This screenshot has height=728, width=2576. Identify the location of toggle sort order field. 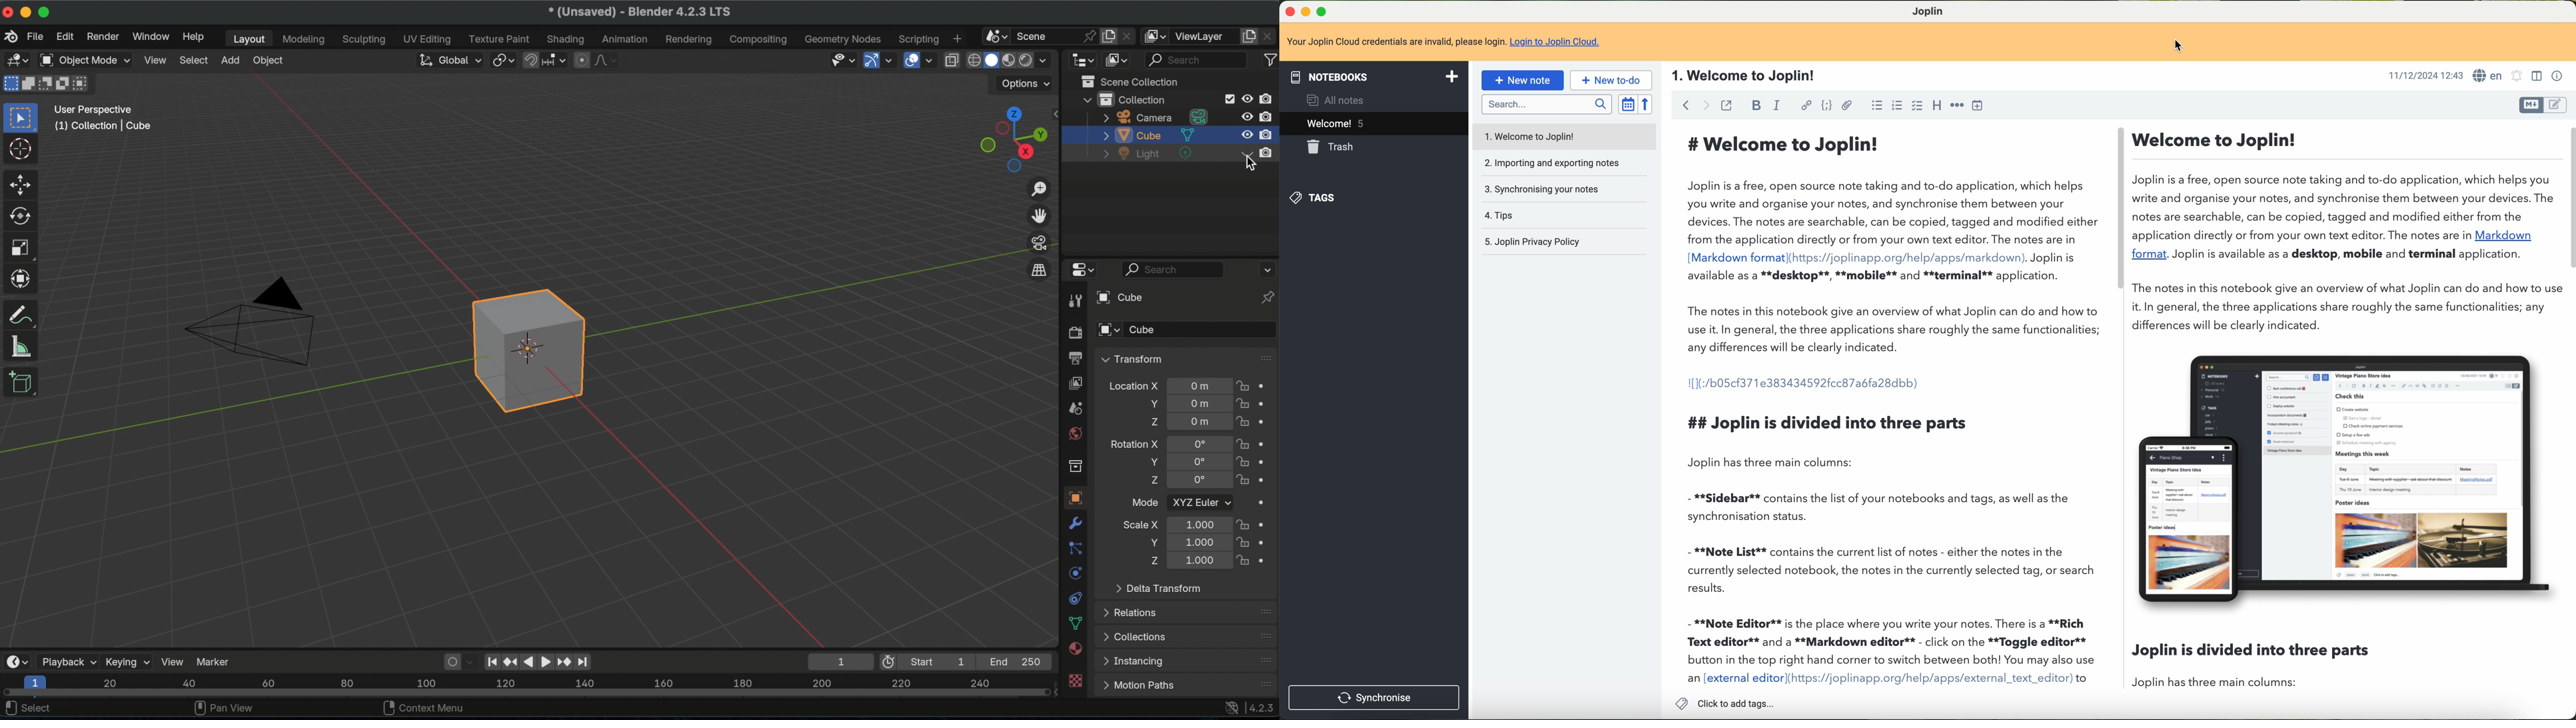
(1627, 105).